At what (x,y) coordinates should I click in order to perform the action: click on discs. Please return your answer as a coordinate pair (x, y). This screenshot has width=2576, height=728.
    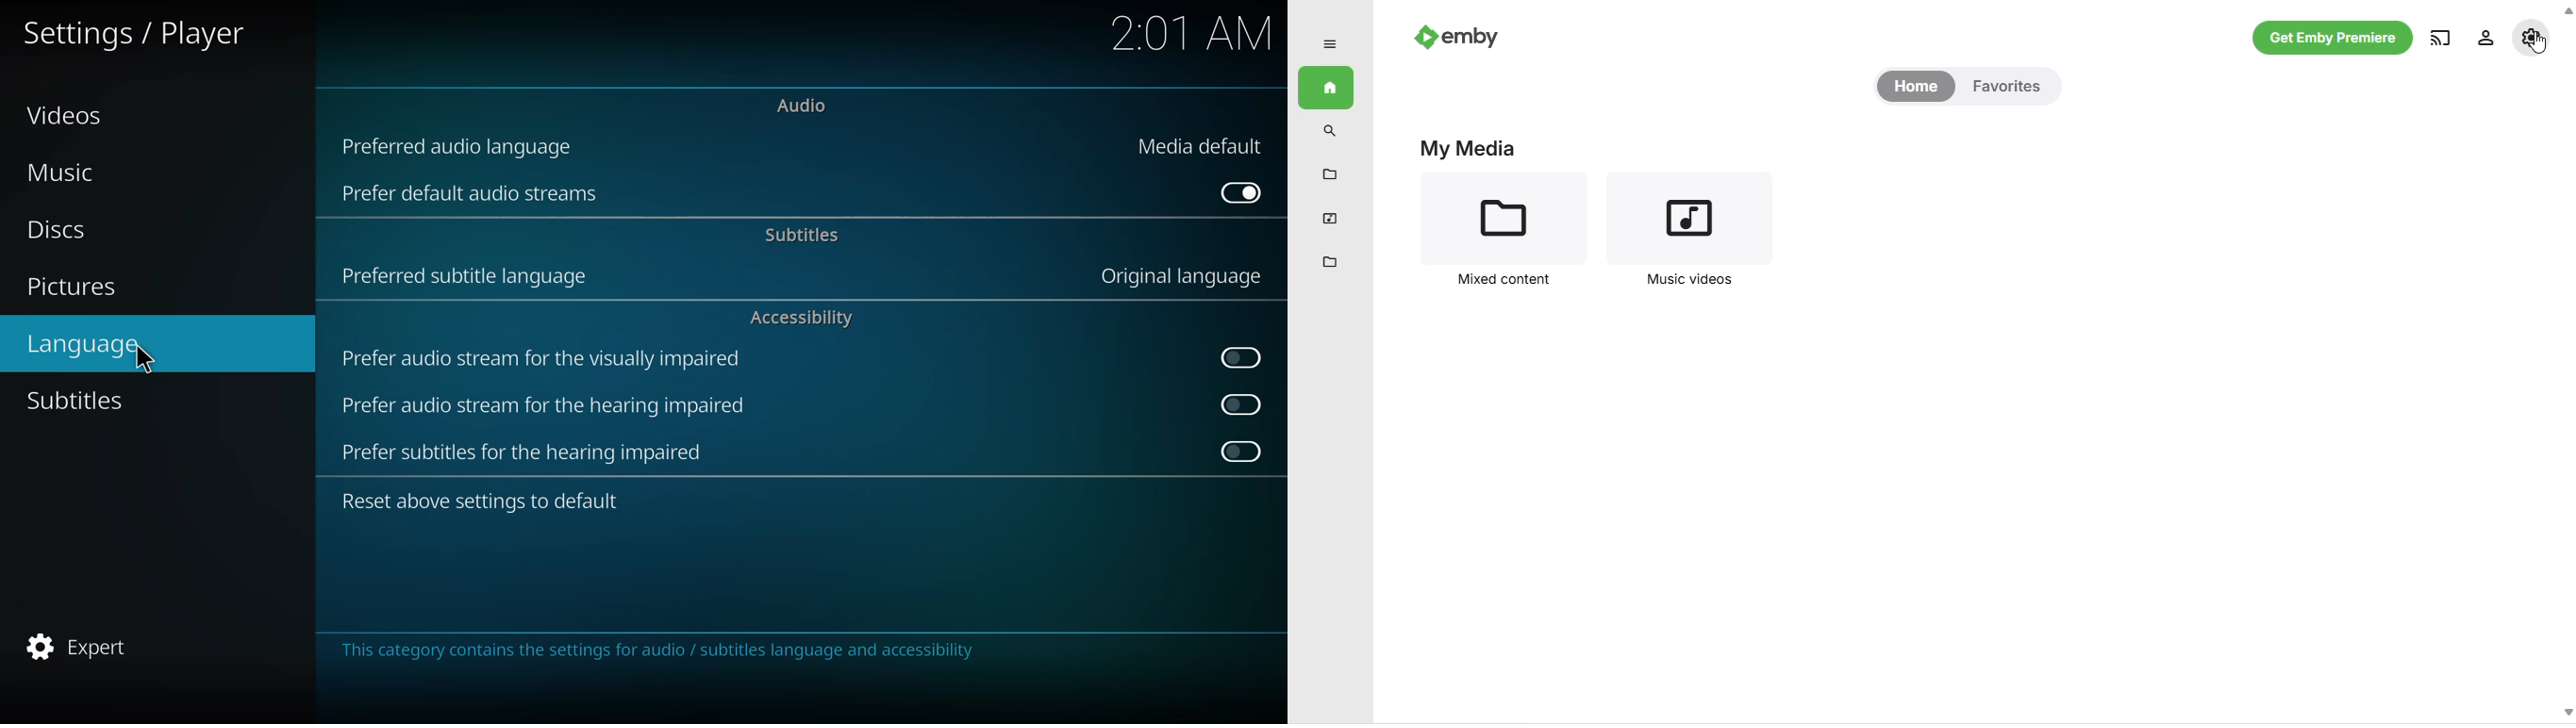
    Looking at the image, I should click on (63, 232).